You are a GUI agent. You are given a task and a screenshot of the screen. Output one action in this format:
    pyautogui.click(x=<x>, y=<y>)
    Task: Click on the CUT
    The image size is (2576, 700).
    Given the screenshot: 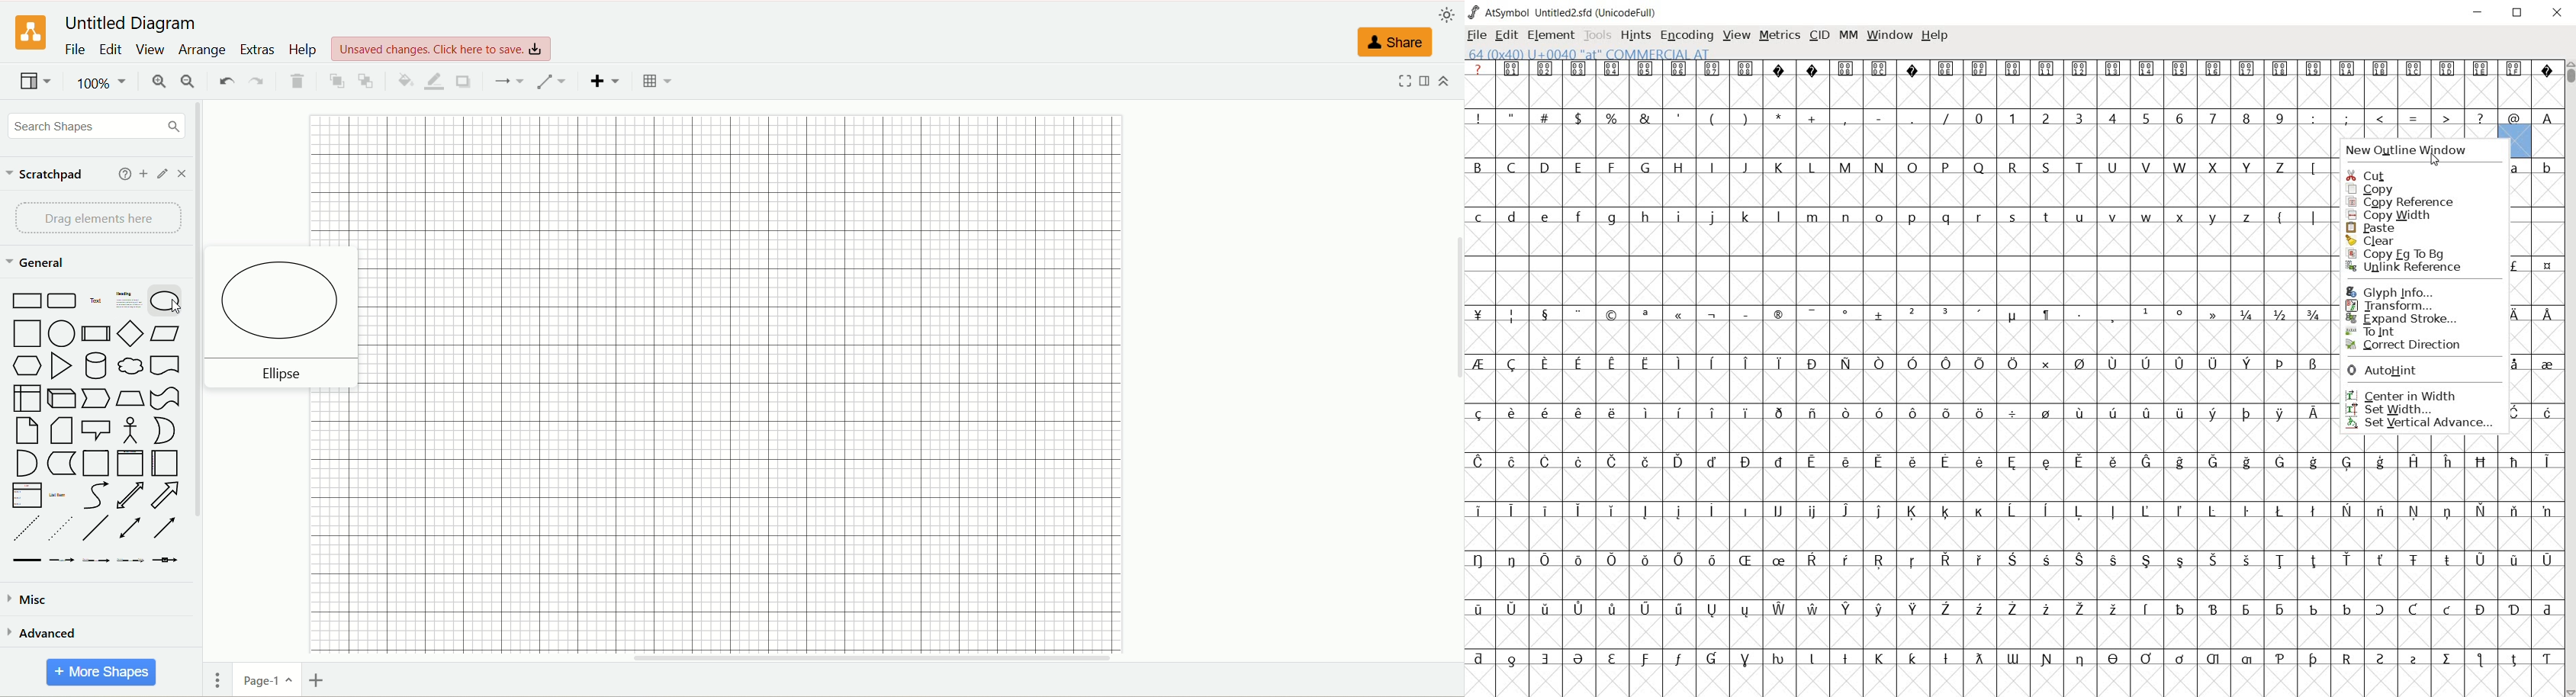 What is the action you would take?
    pyautogui.click(x=2366, y=173)
    